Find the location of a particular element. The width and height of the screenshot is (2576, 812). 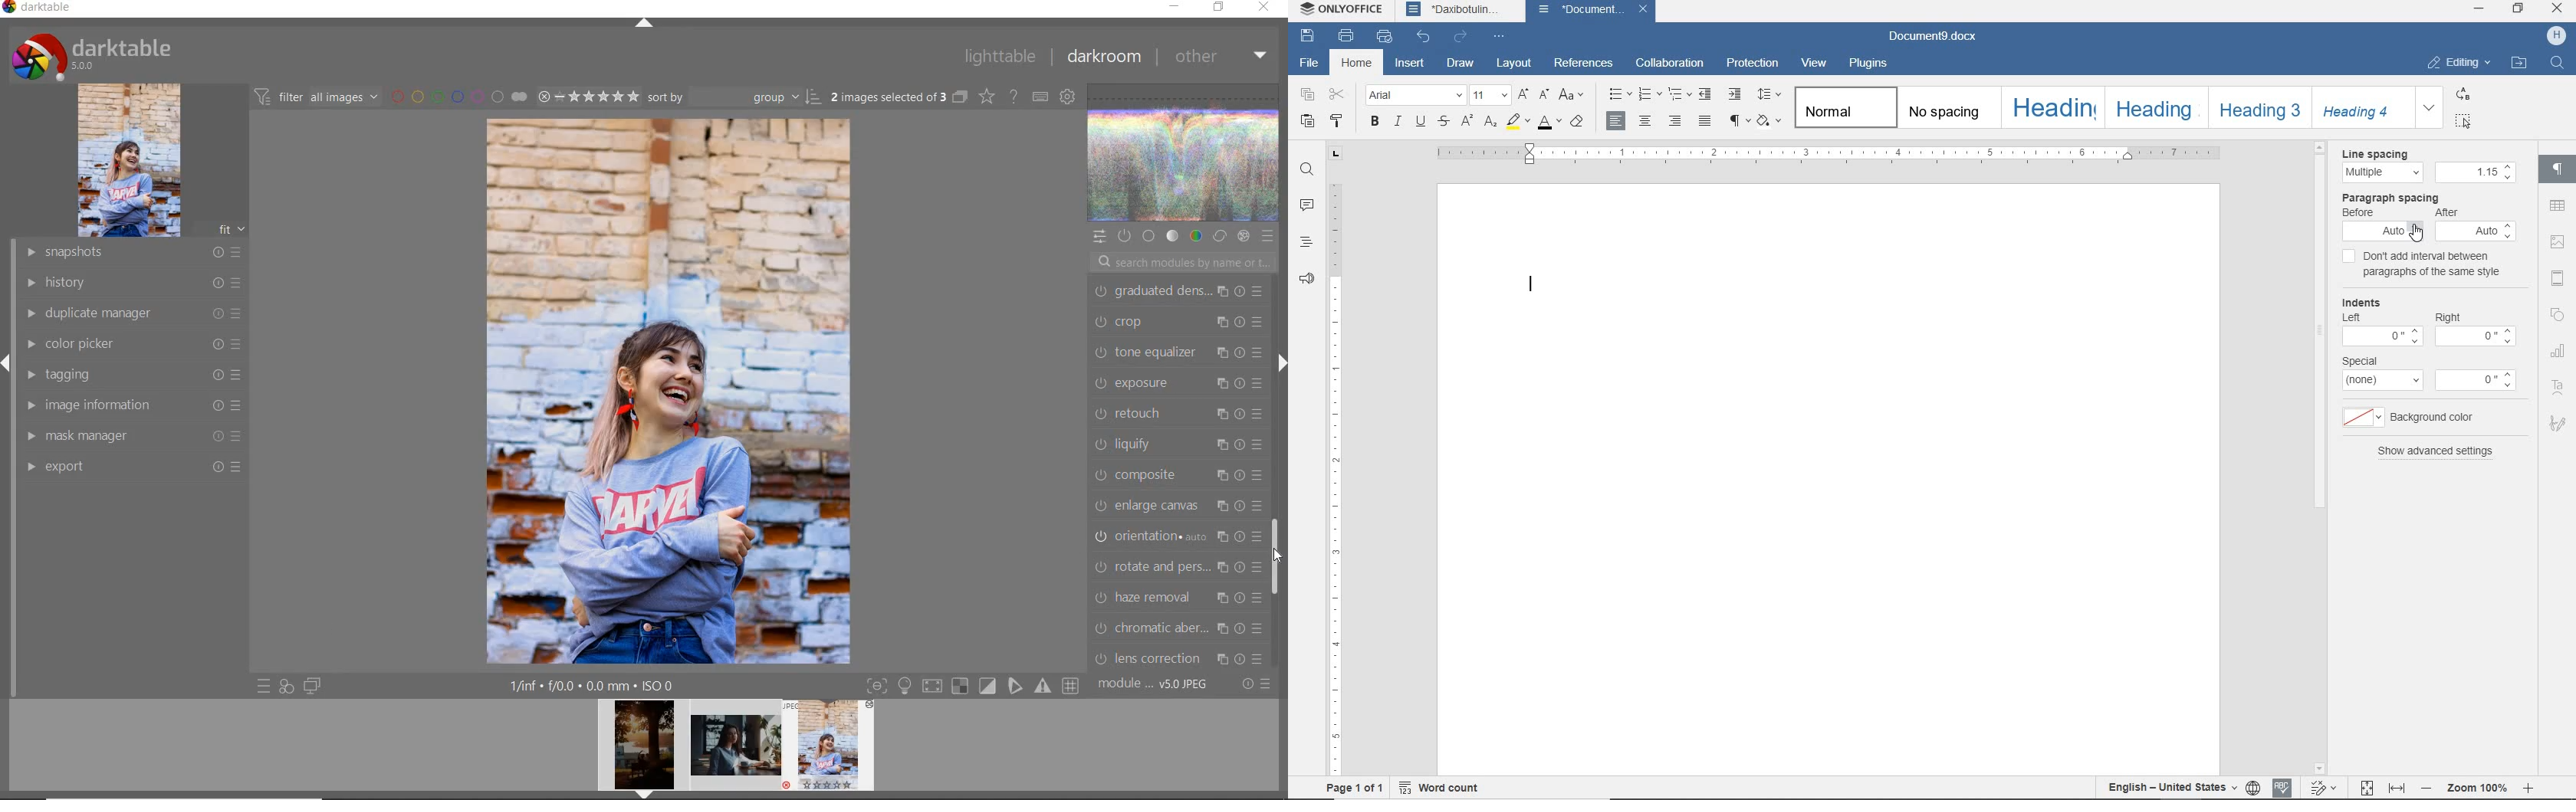

subscript is located at coordinates (1491, 123).